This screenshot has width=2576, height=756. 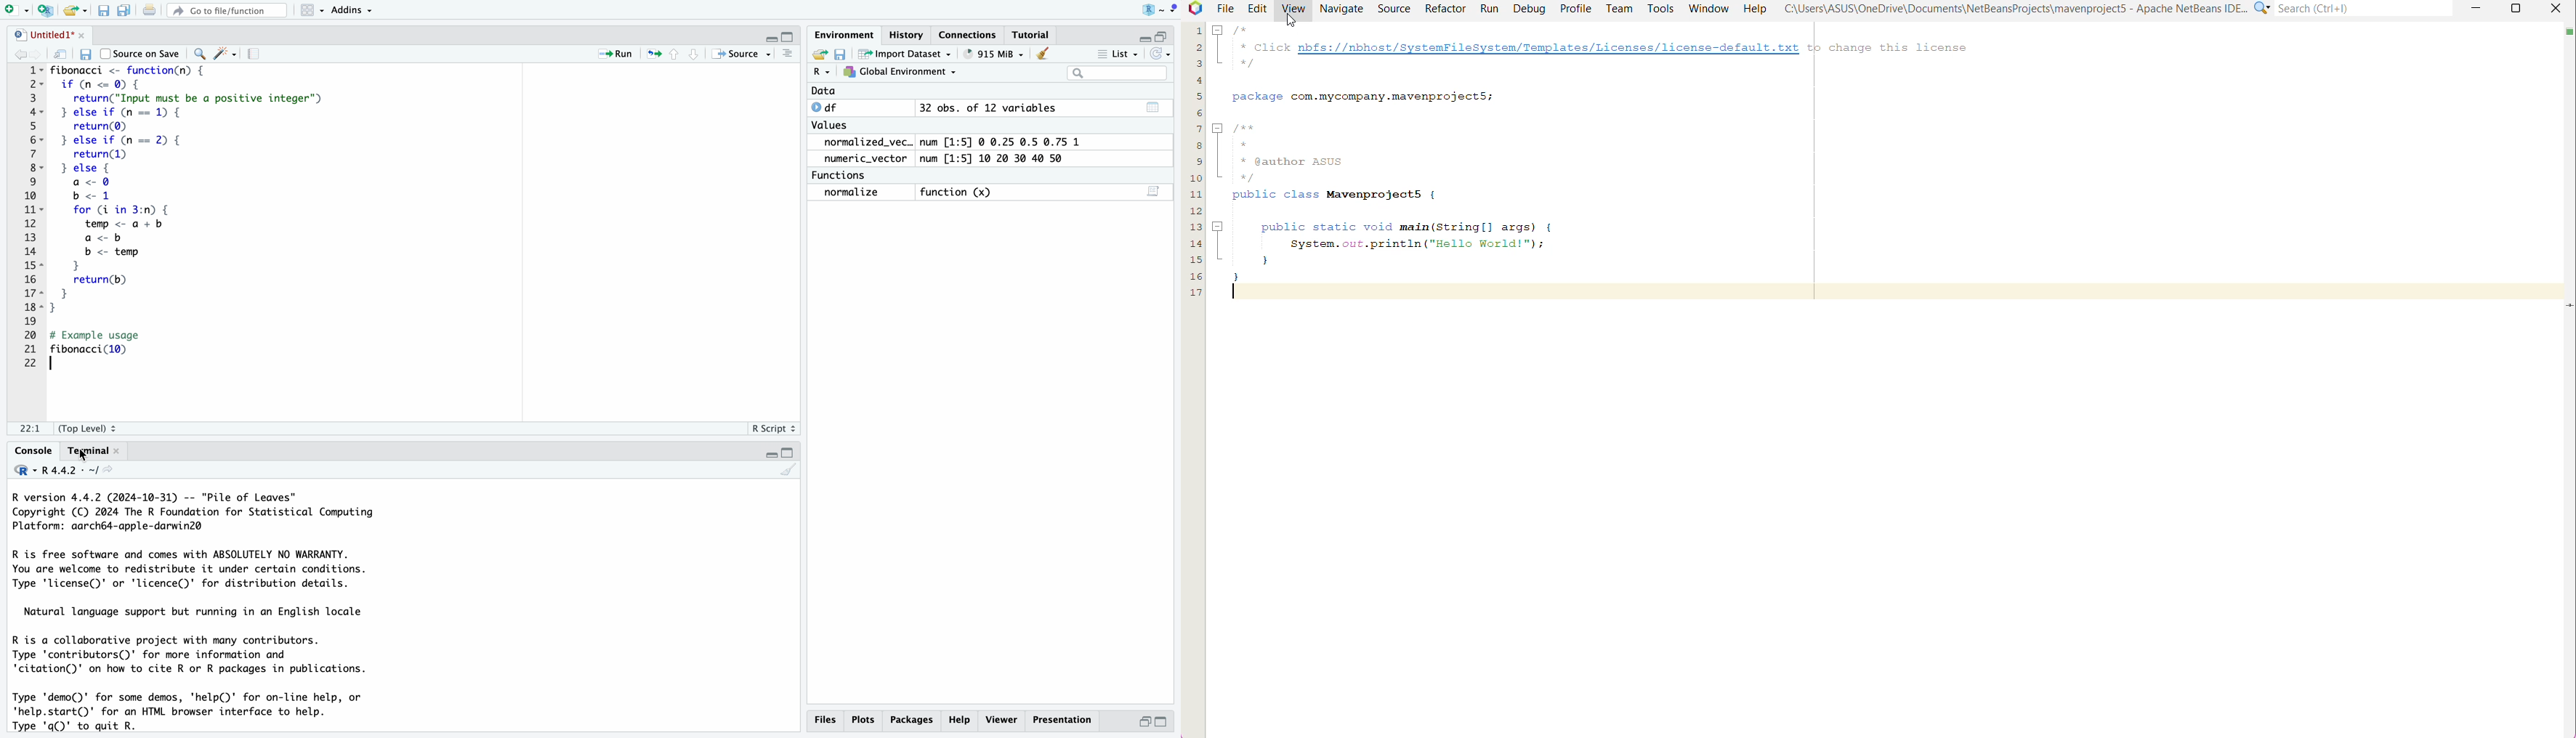 I want to click on maximize, so click(x=792, y=32).